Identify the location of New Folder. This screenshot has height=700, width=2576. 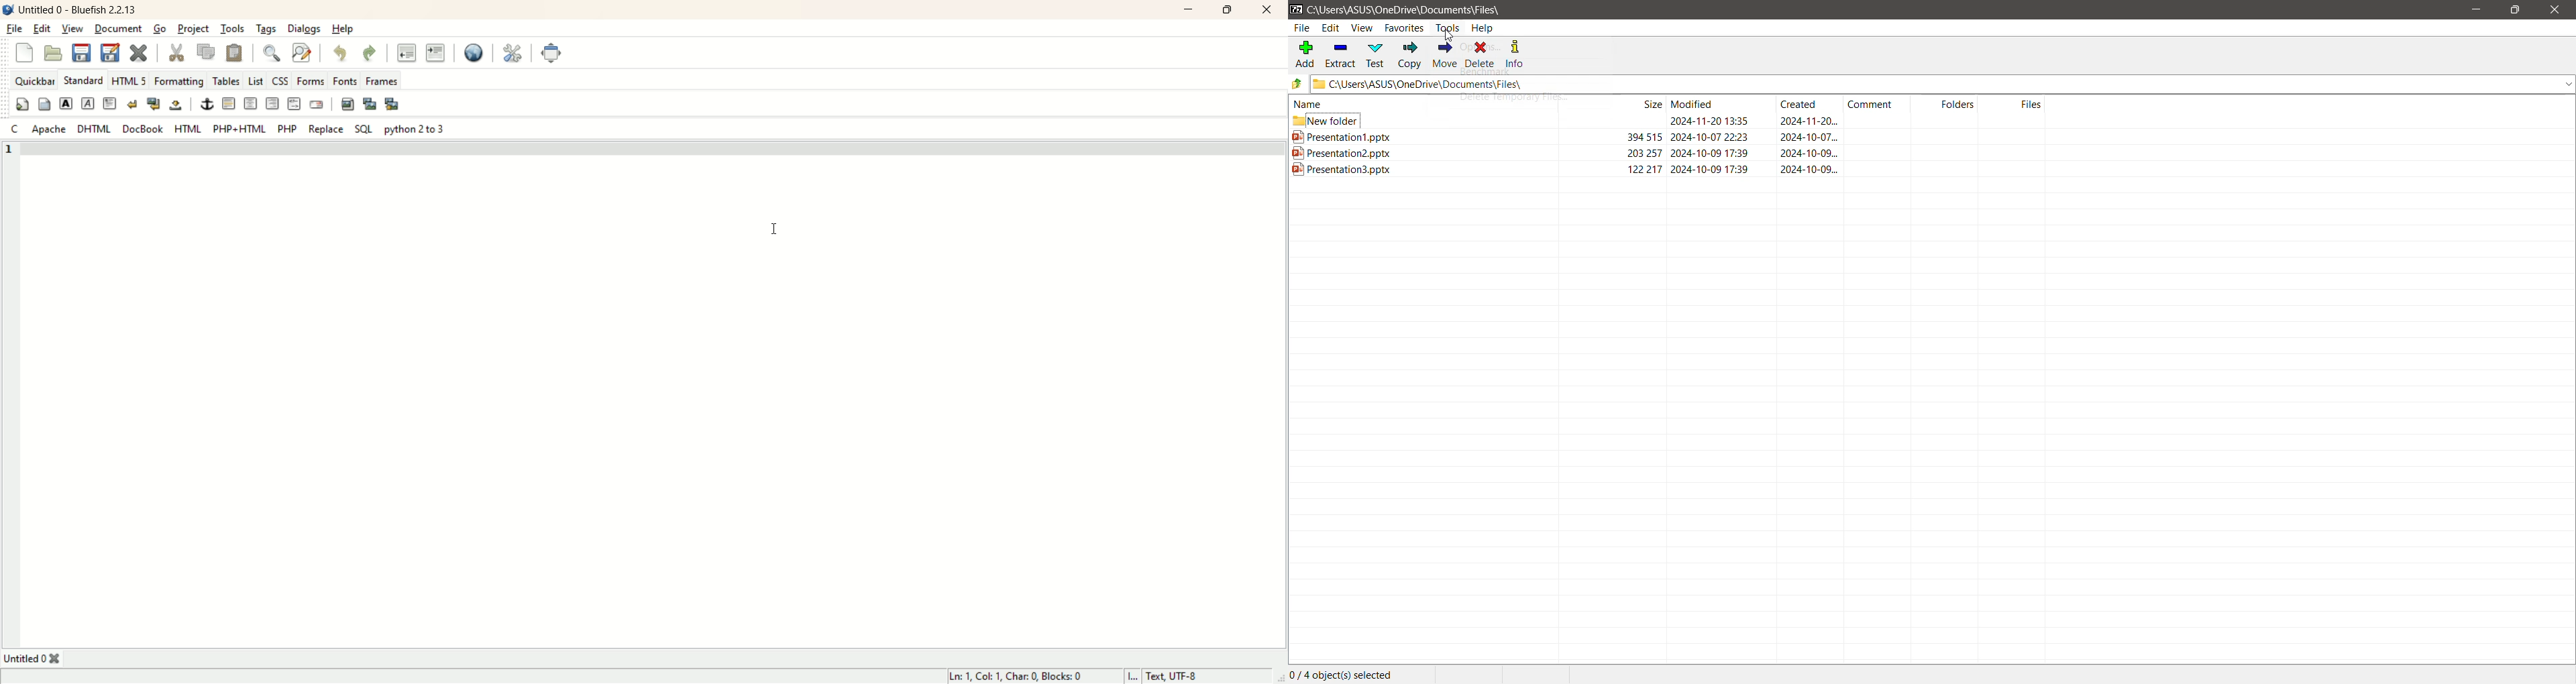
(1670, 119).